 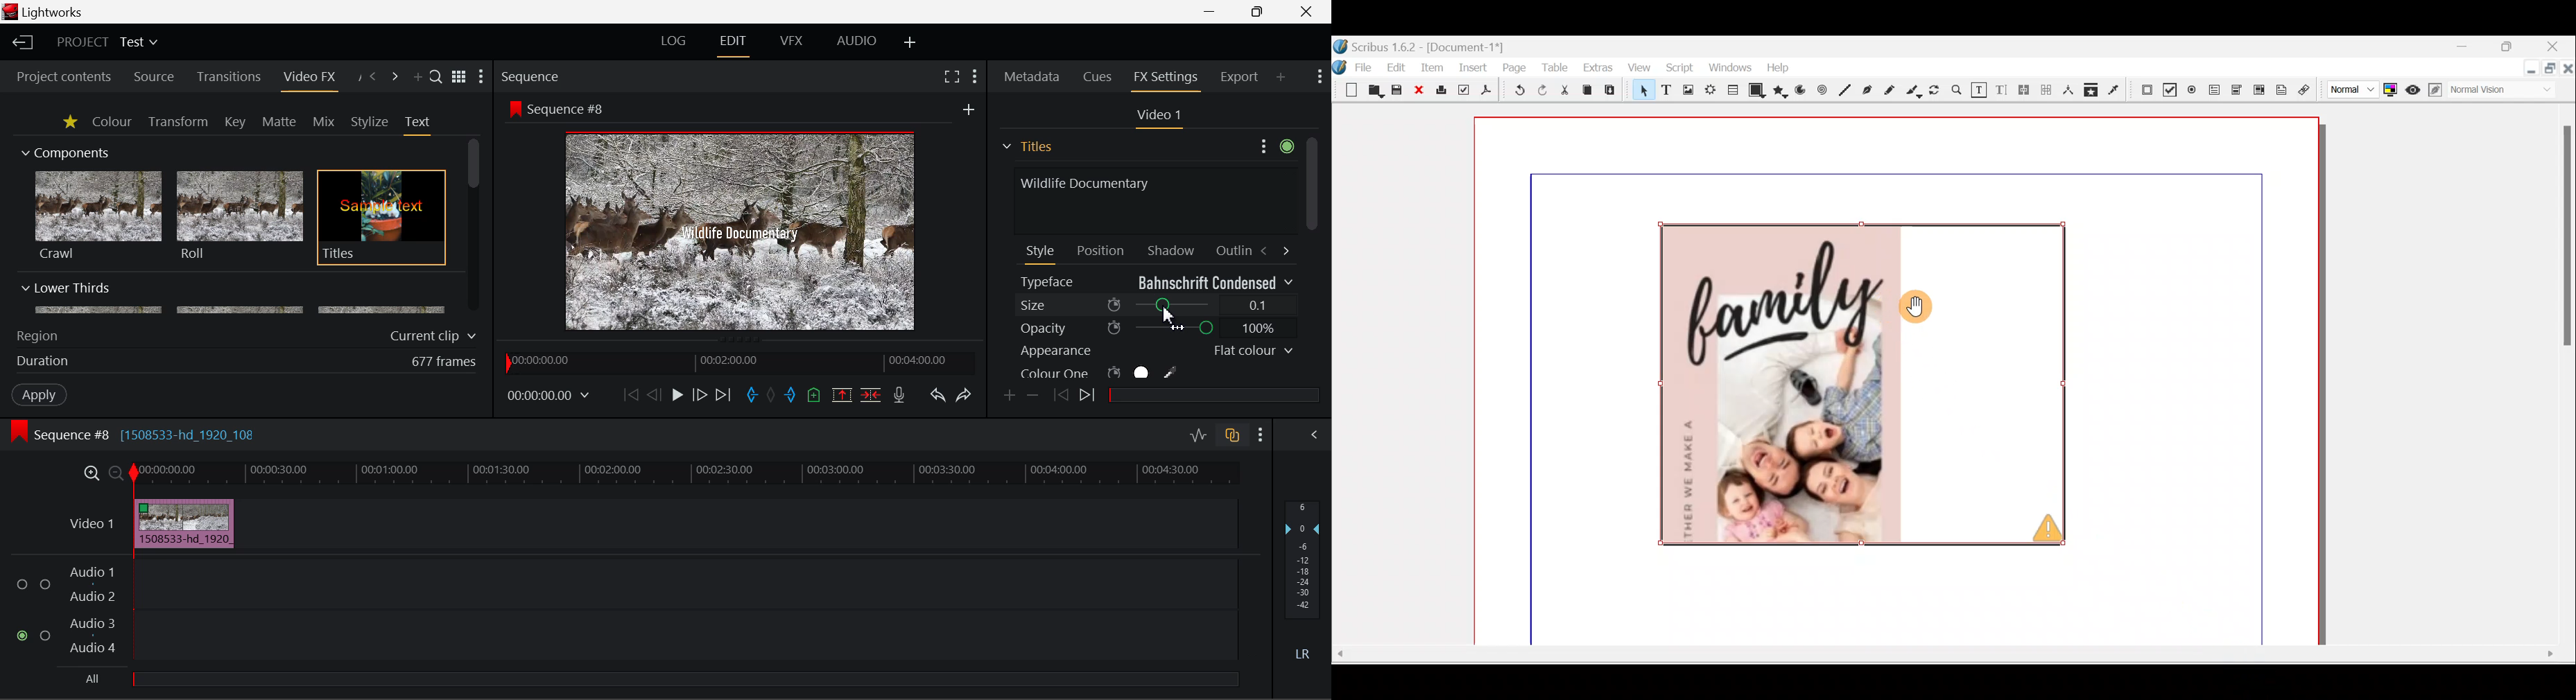 I want to click on Rotate item, so click(x=1937, y=91).